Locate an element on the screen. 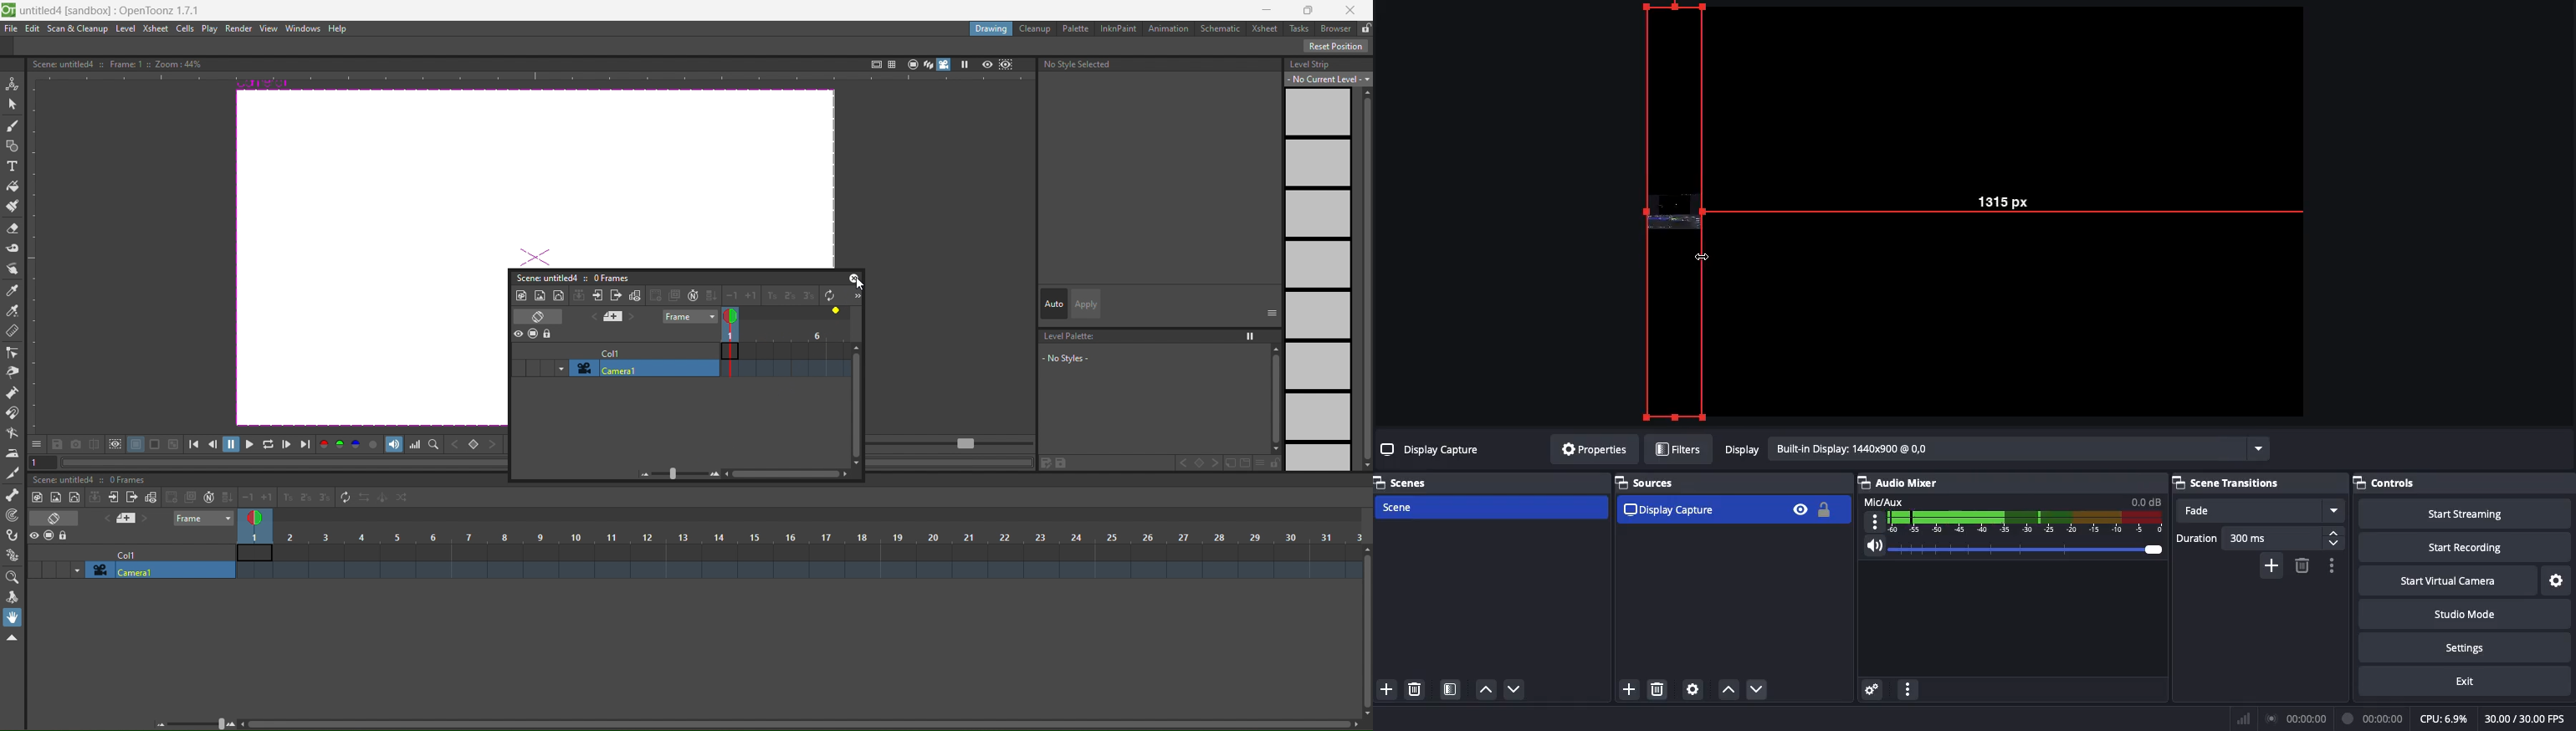 This screenshot has width=2576, height=756. Mic/Aux is located at coordinates (2010, 514).